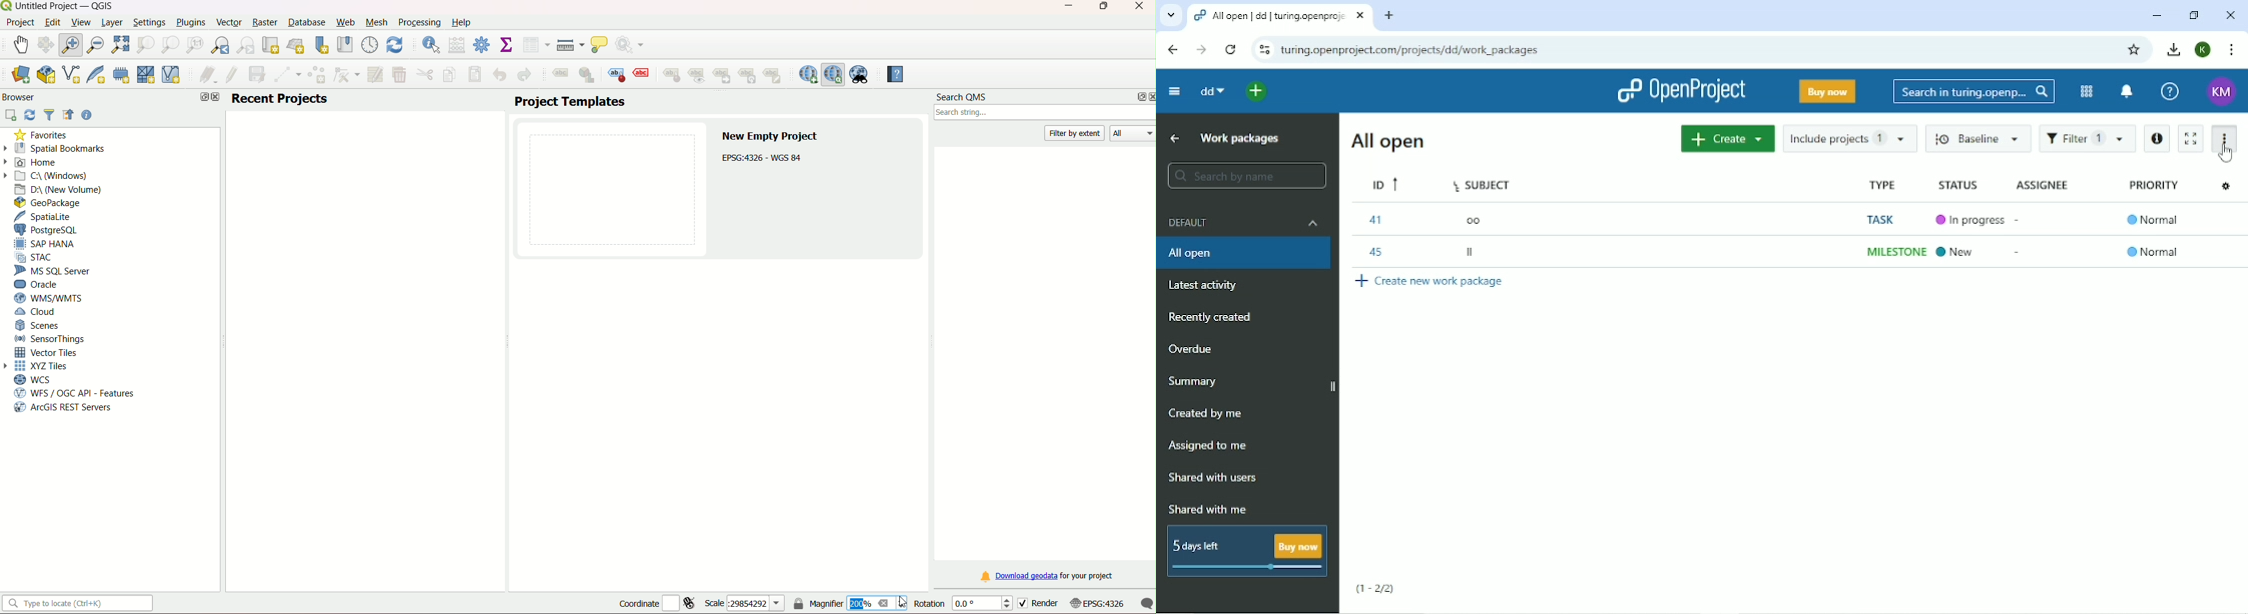 This screenshot has width=2268, height=616. What do you see at coordinates (2230, 15) in the screenshot?
I see `Close` at bounding box center [2230, 15].